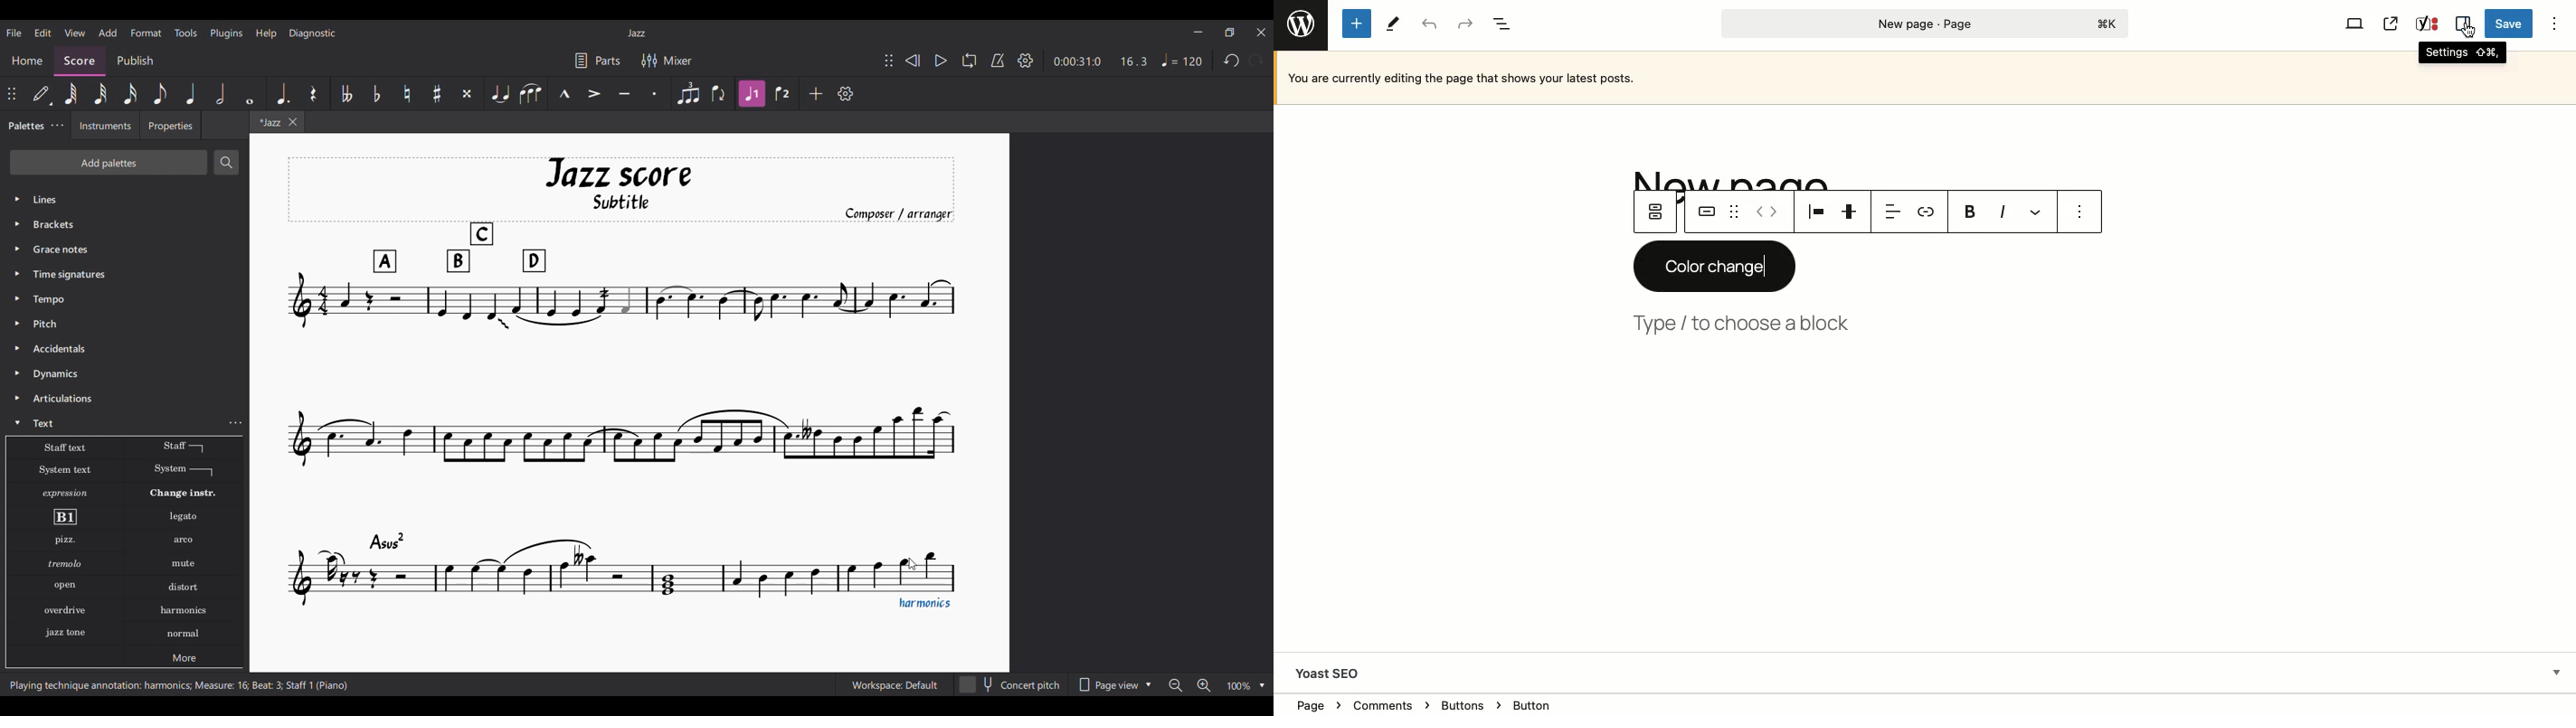 This screenshot has width=2576, height=728. What do you see at coordinates (970, 60) in the screenshot?
I see `Loop playback` at bounding box center [970, 60].